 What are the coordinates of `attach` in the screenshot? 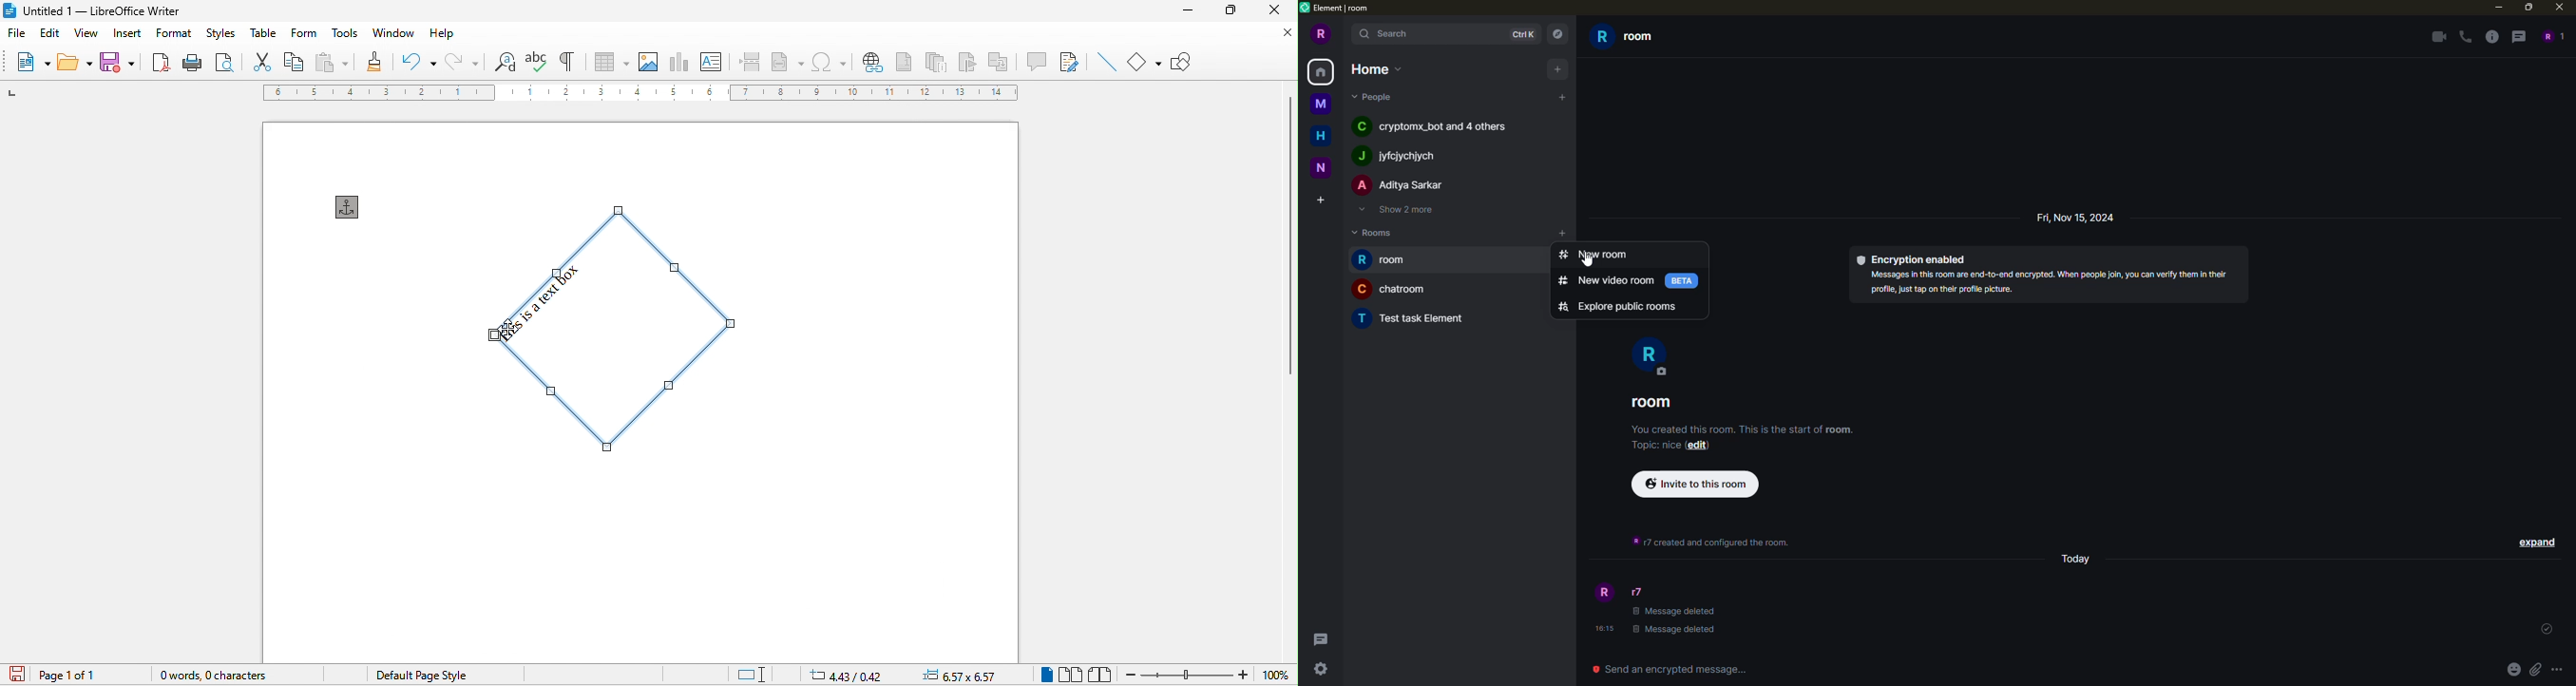 It's located at (2537, 669).